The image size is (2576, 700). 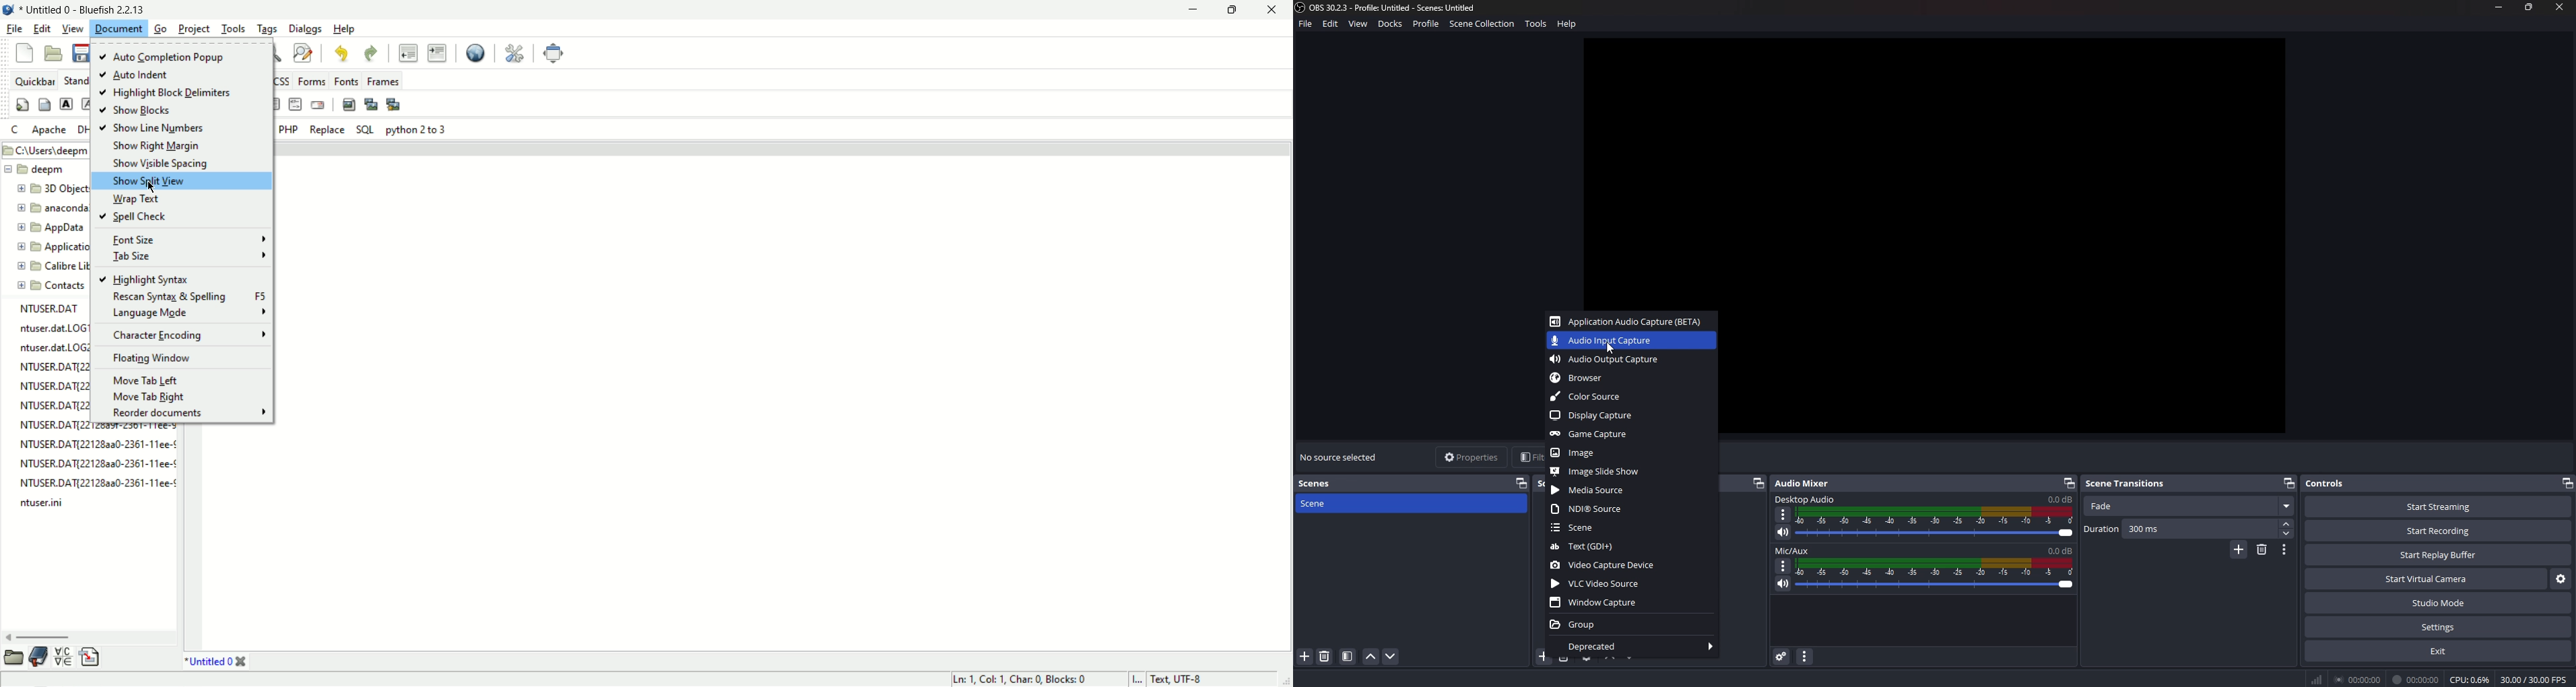 I want to click on rescan syntax, so click(x=181, y=298).